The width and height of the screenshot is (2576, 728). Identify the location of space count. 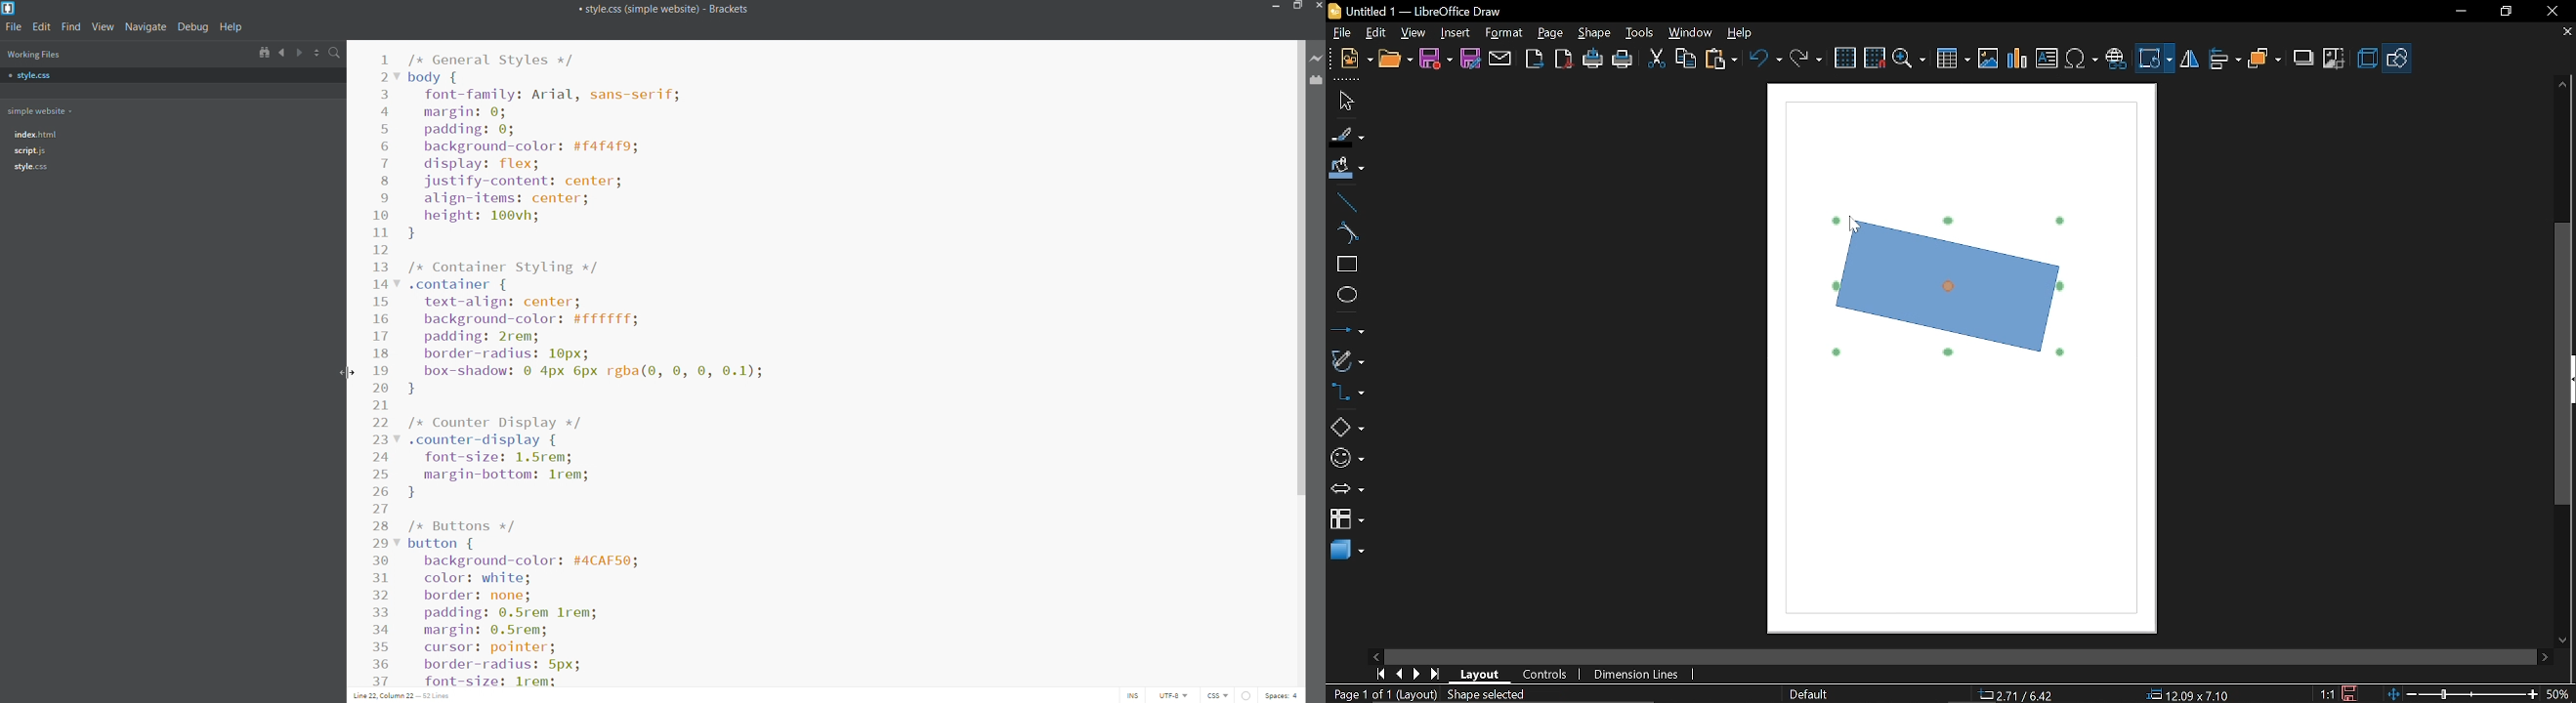
(1283, 695).